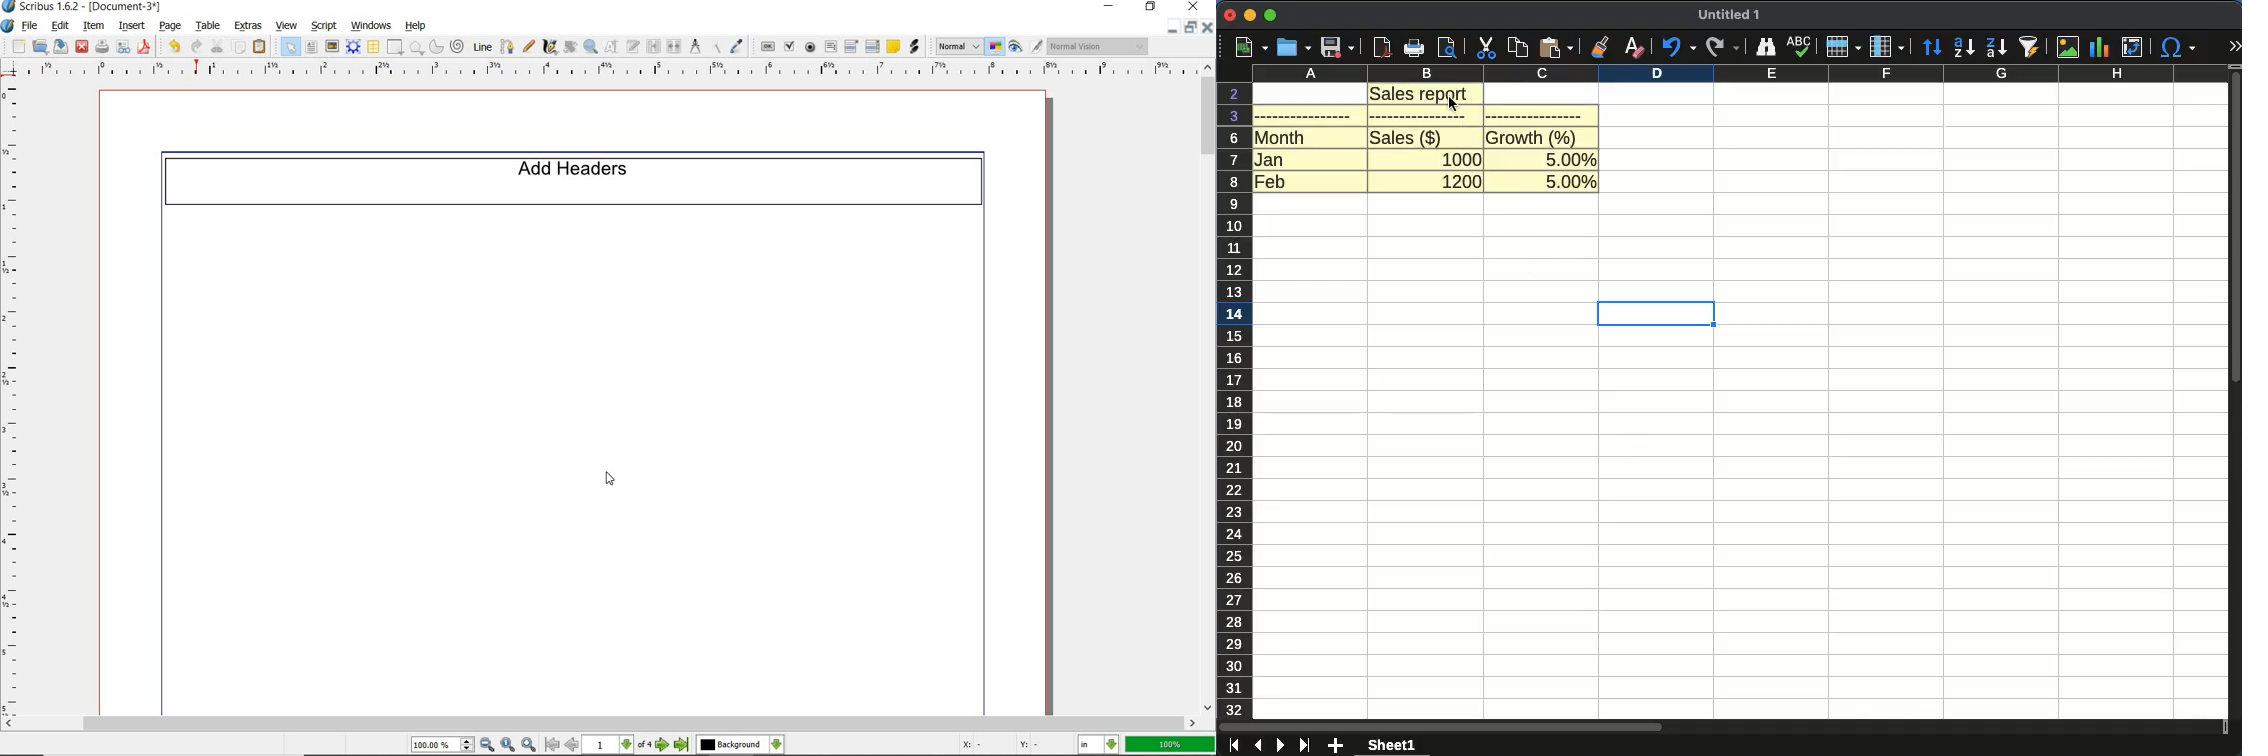 The image size is (2268, 756). What do you see at coordinates (741, 746) in the screenshot?
I see `select the current layer` at bounding box center [741, 746].